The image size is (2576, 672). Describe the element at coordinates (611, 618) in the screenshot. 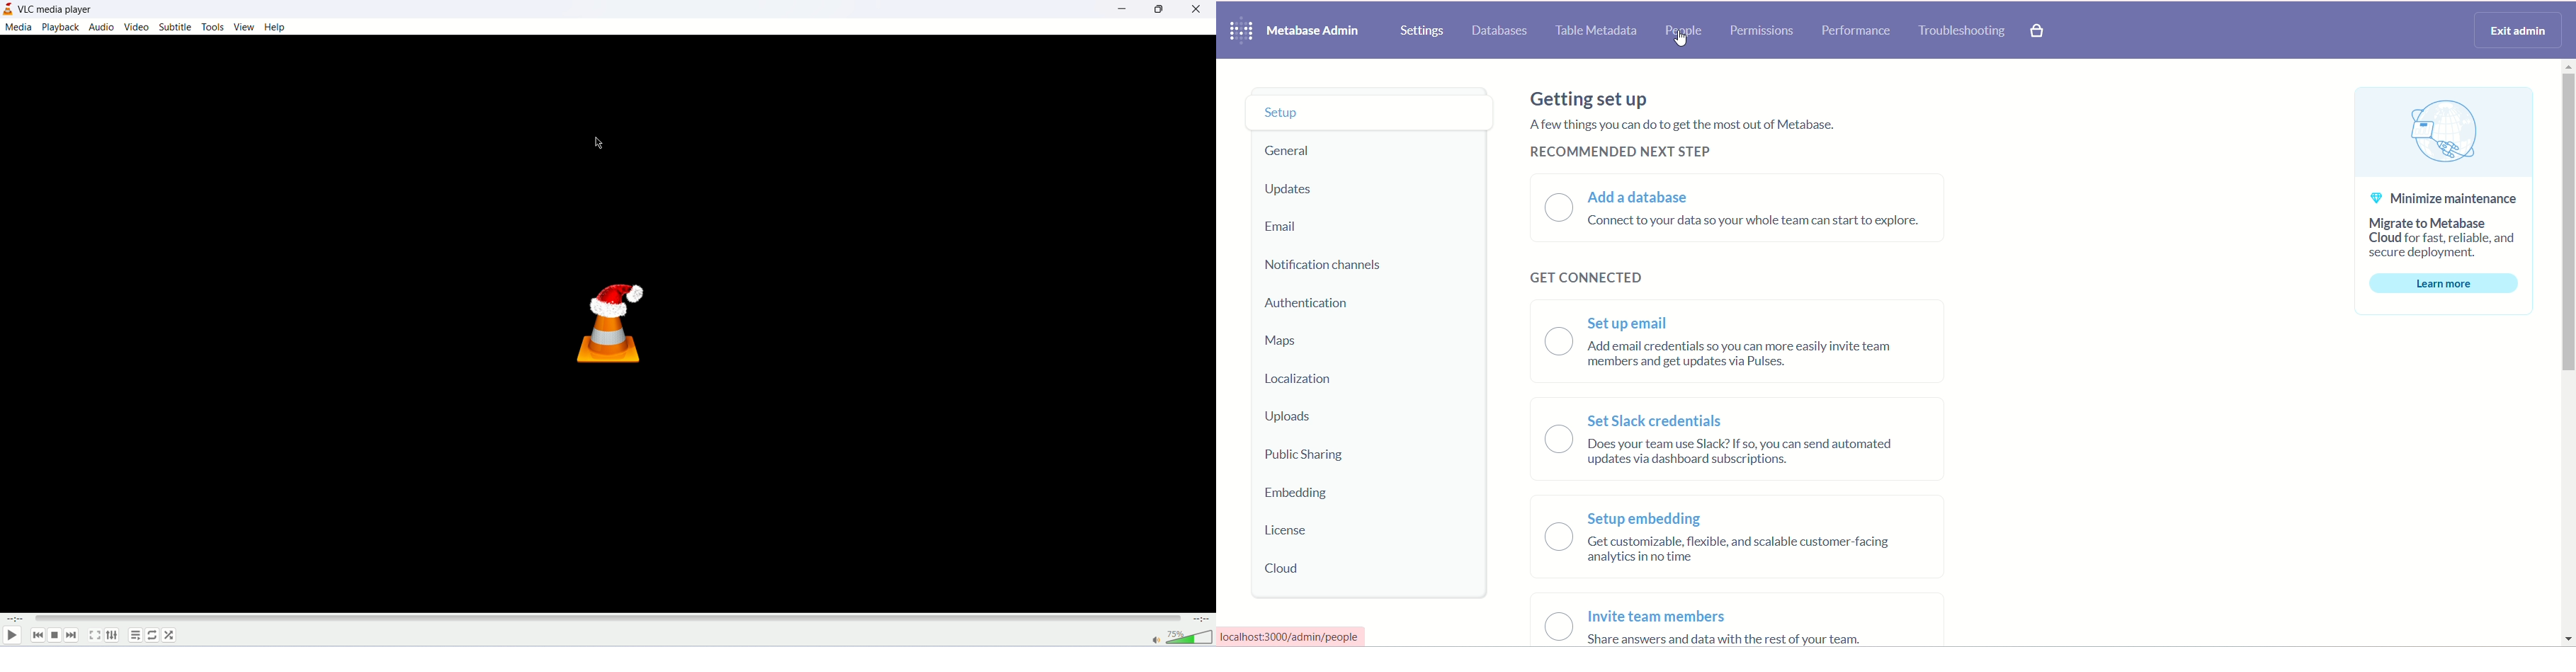

I see `progress bar` at that location.